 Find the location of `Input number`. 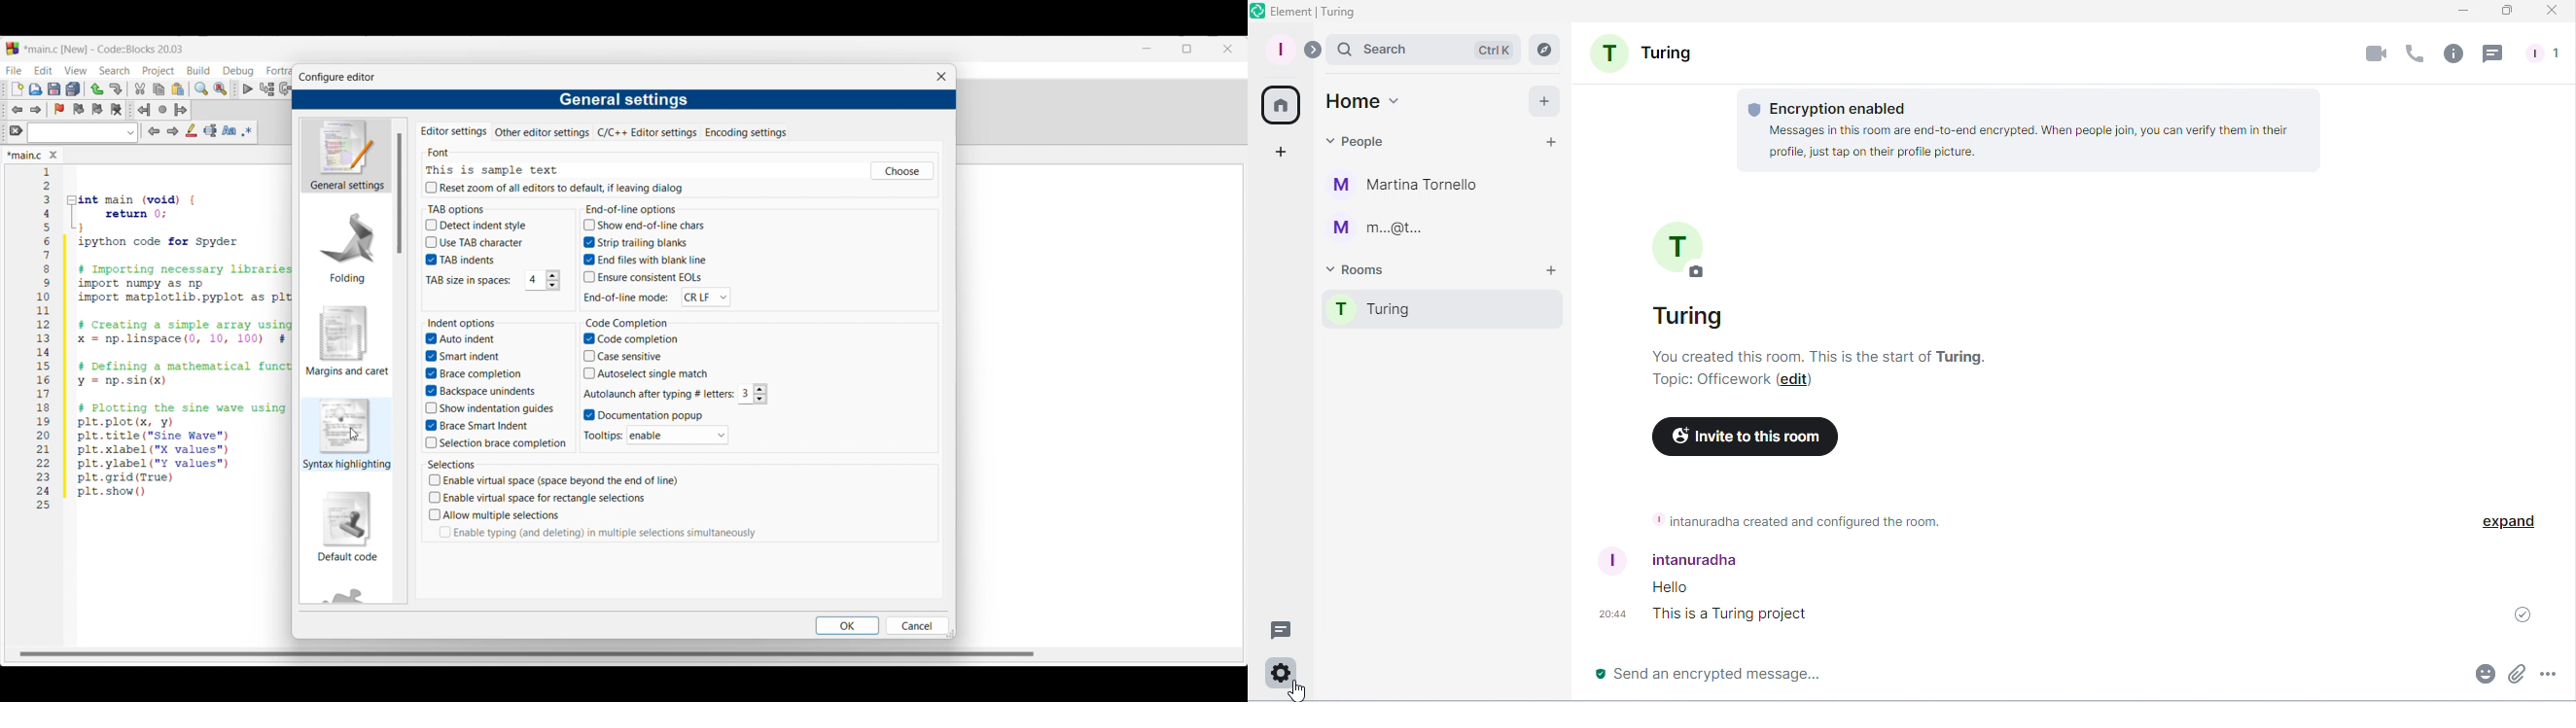

Input number is located at coordinates (745, 393).